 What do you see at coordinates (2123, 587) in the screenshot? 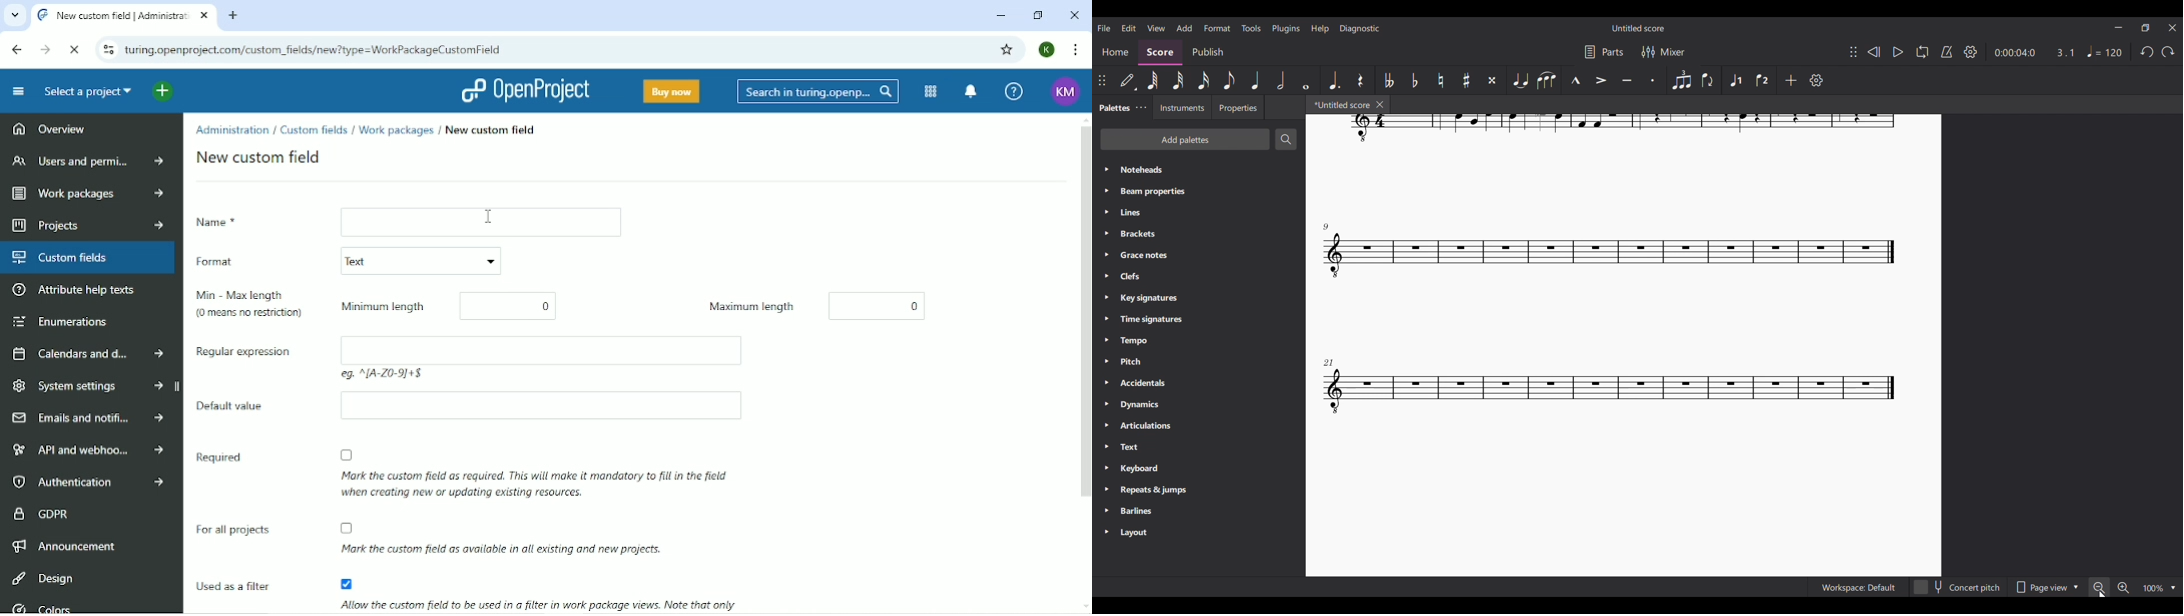
I see `Zoom in` at bounding box center [2123, 587].